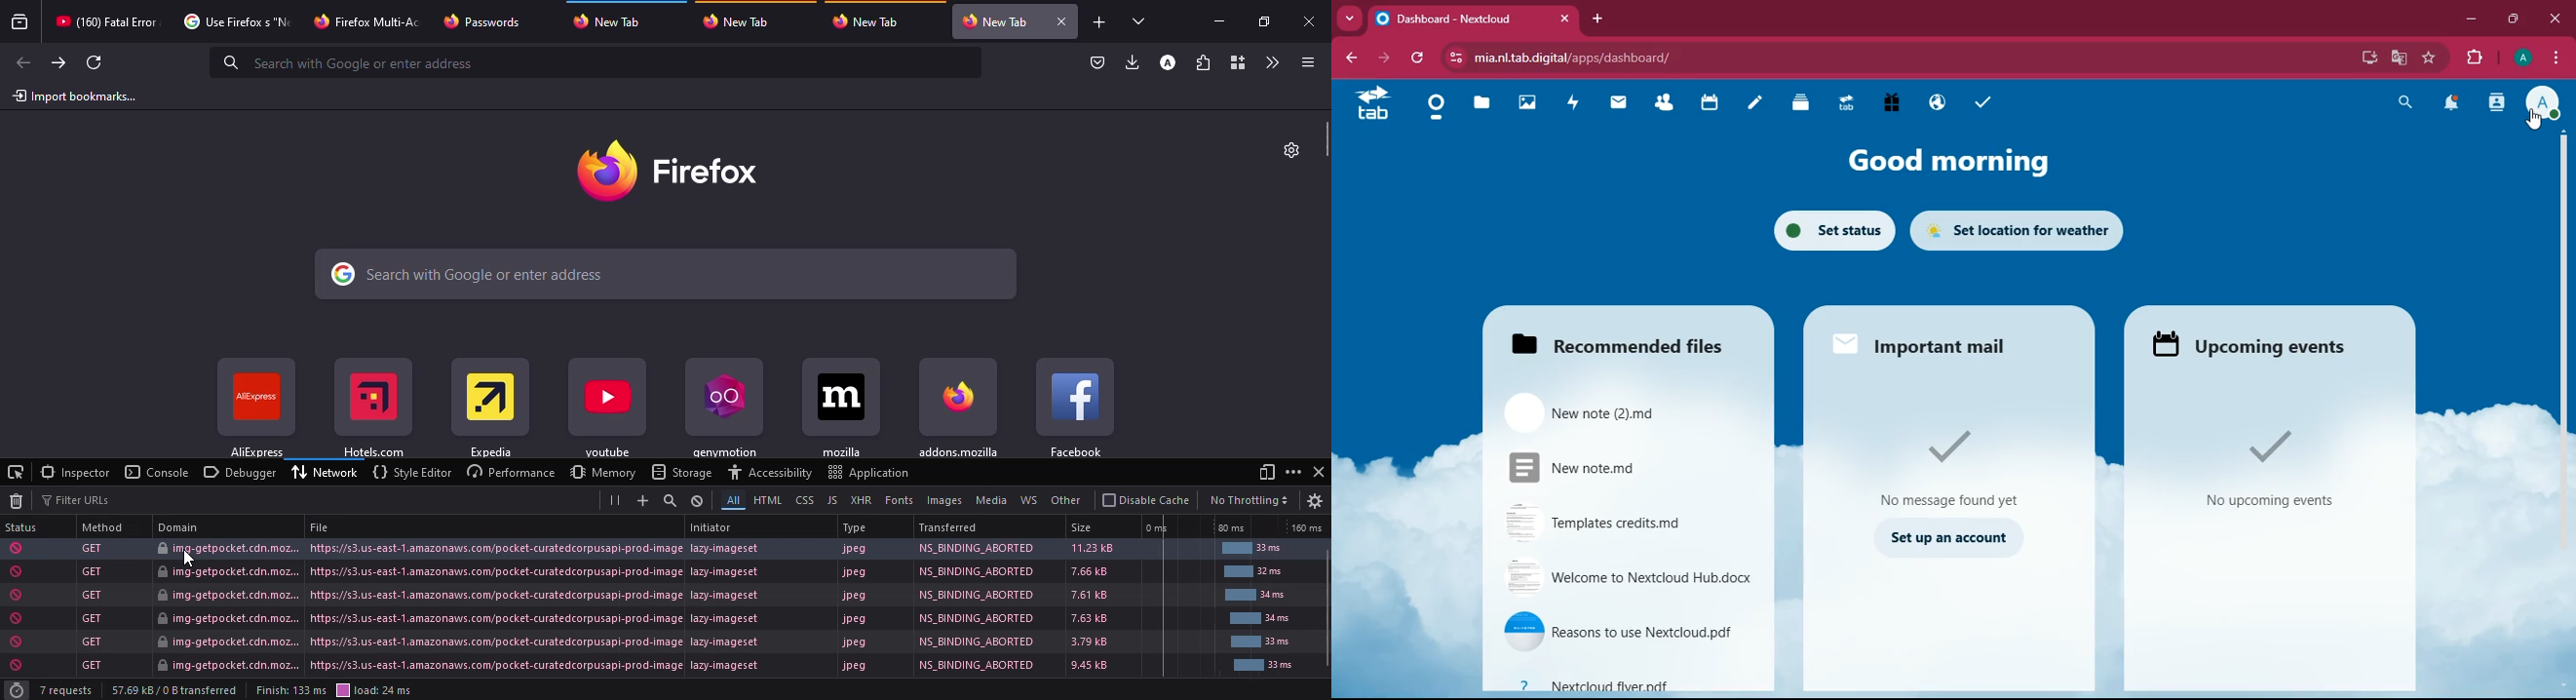 Image resolution: width=2576 pixels, height=700 pixels. What do you see at coordinates (948, 526) in the screenshot?
I see `transferred` at bounding box center [948, 526].